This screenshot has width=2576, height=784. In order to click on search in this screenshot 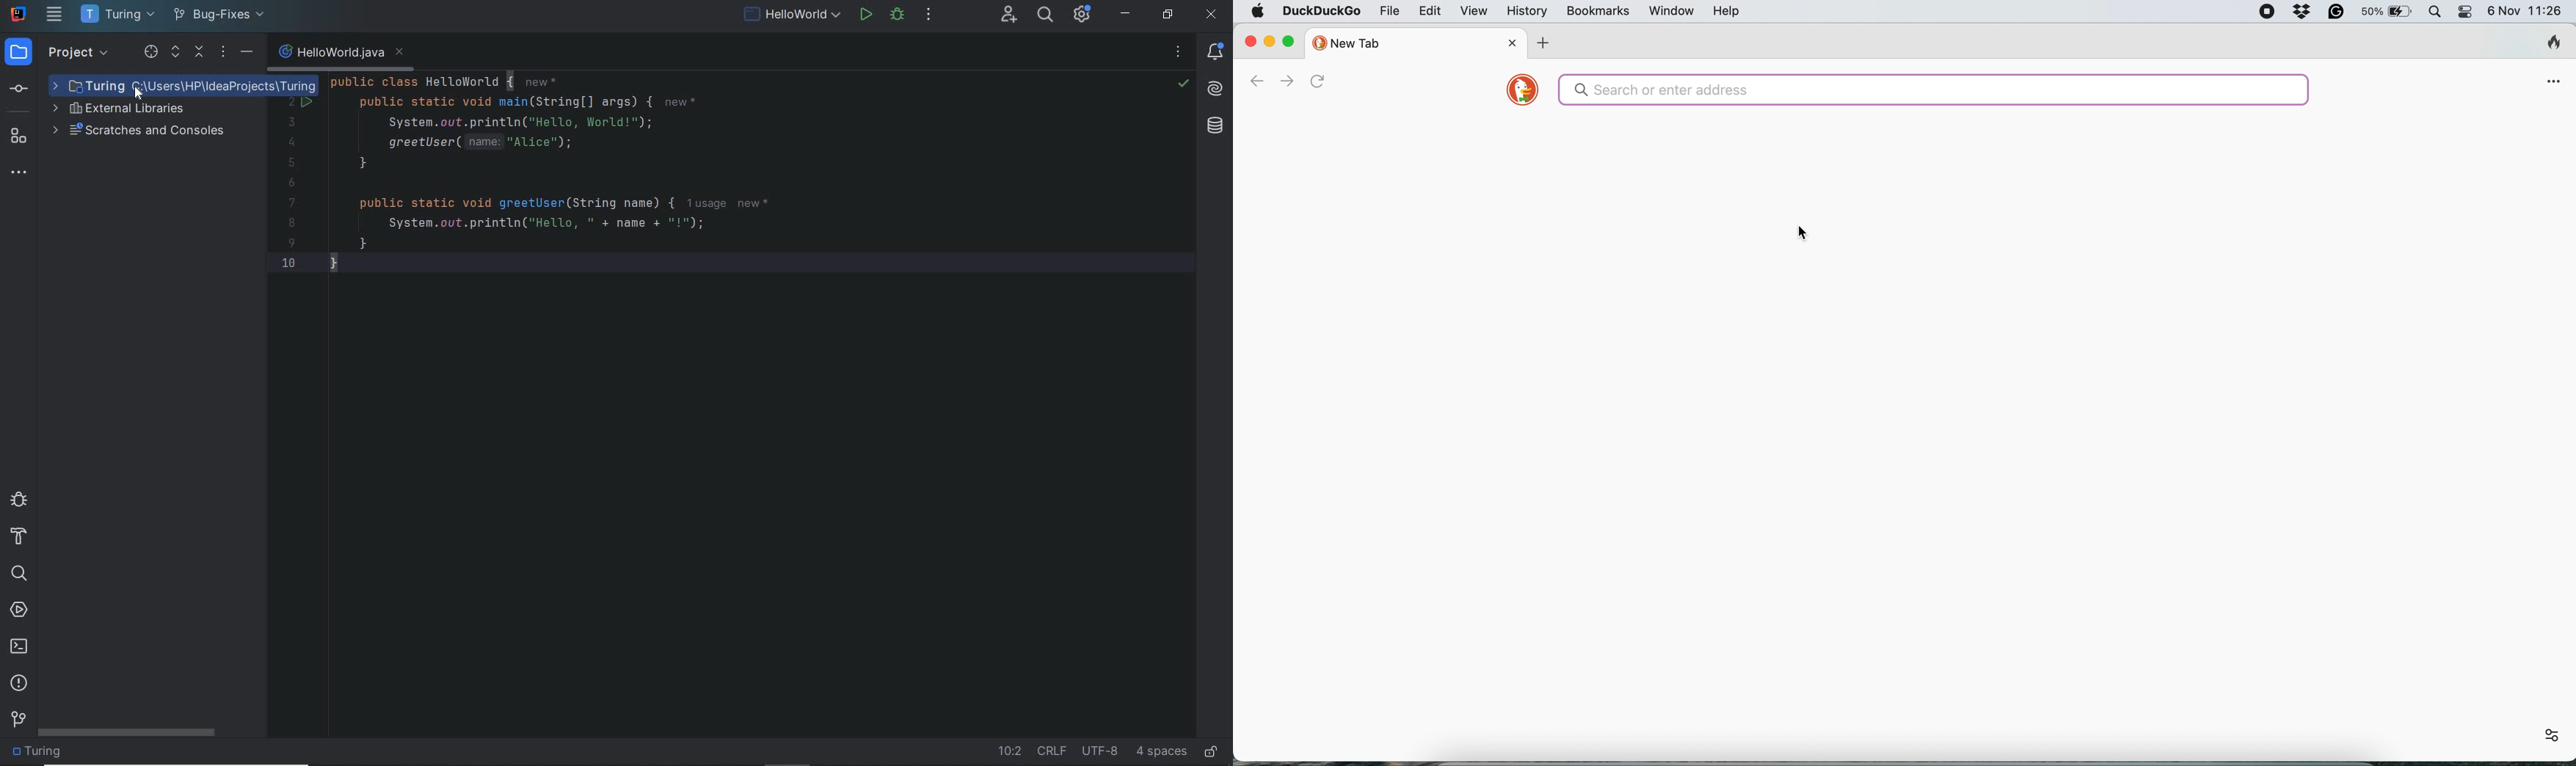, I will do `click(18, 572)`.